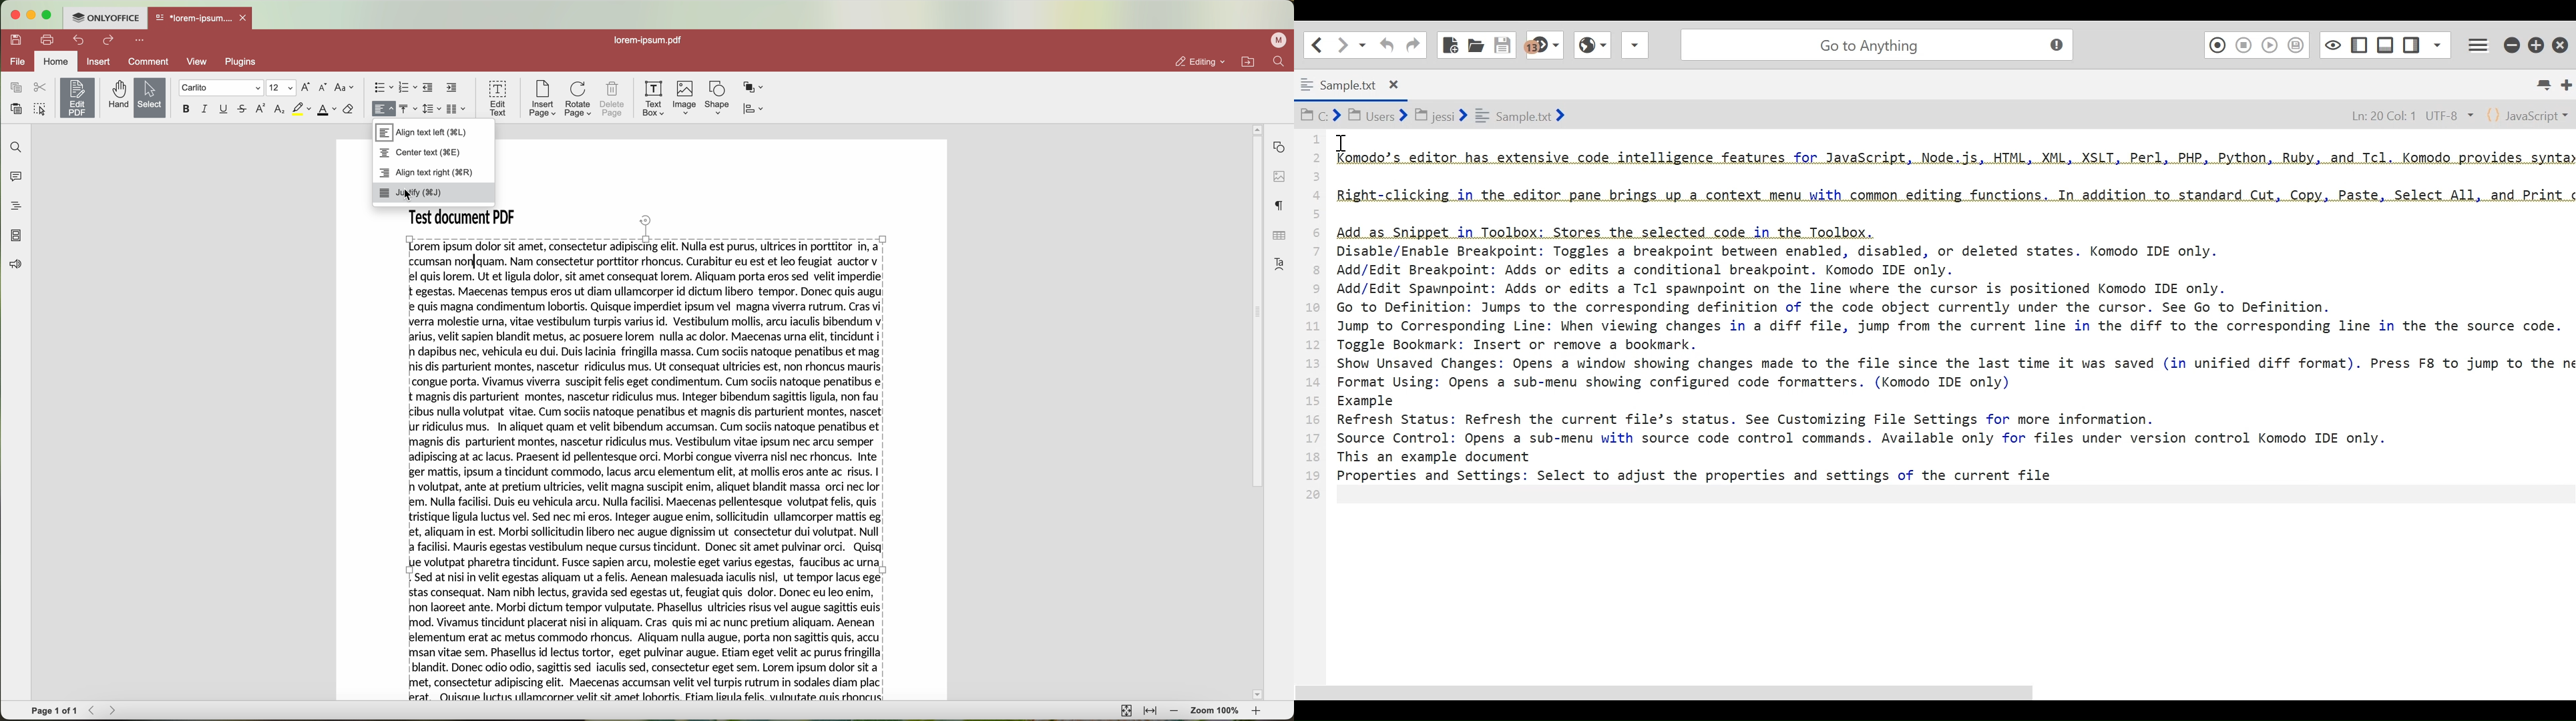 The image size is (2576, 728). Describe the element at coordinates (2566, 84) in the screenshot. I see `New Tab` at that location.